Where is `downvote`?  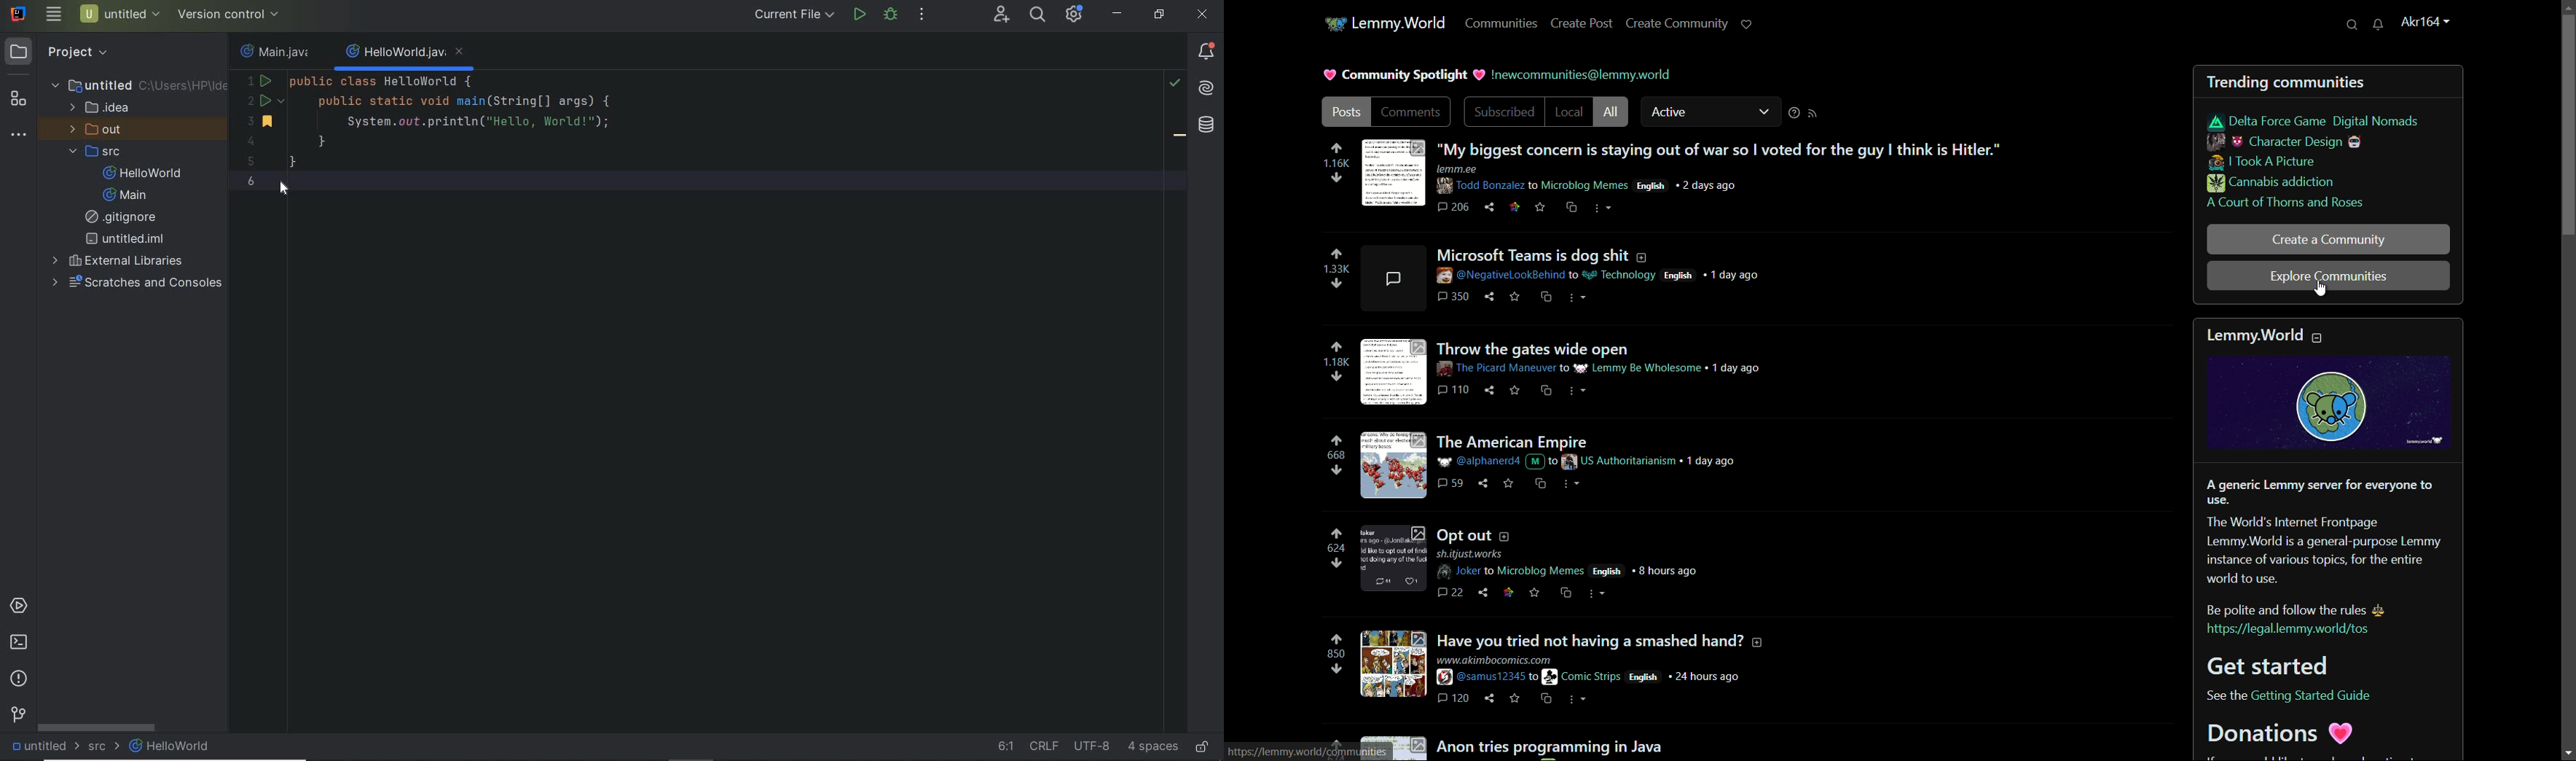
downvote is located at coordinates (1335, 180).